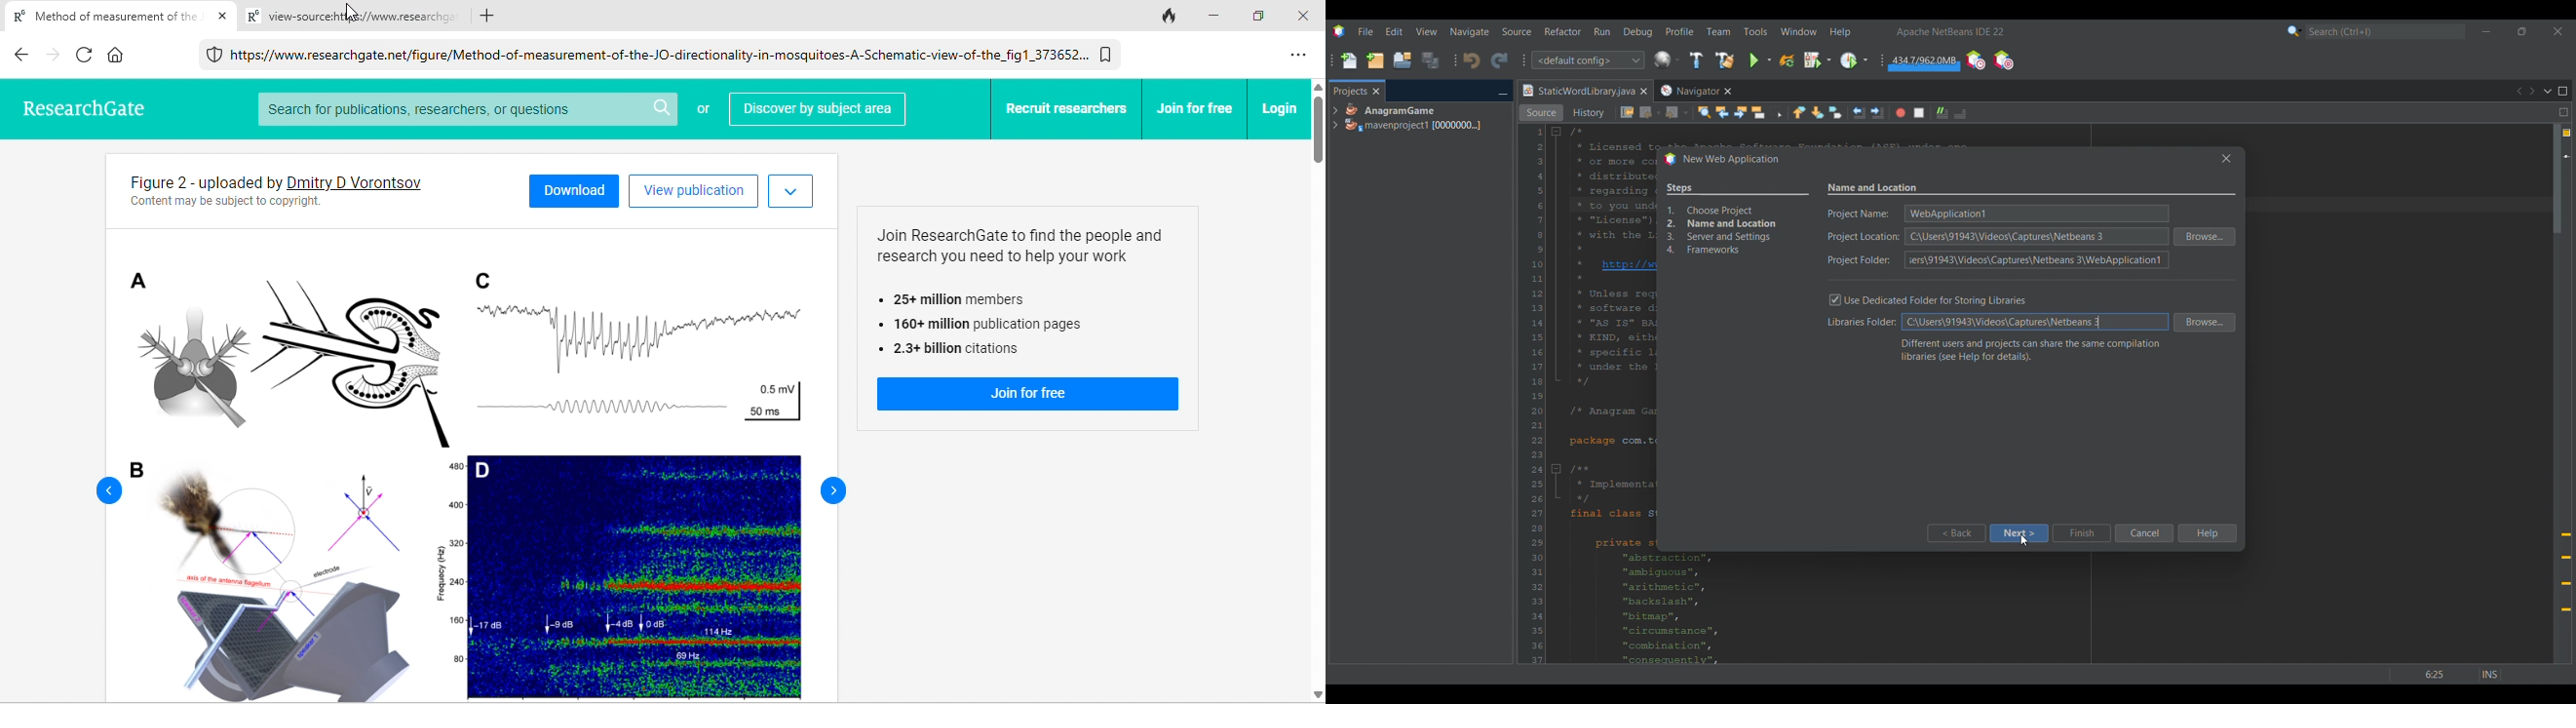 The width and height of the screenshot is (2576, 728). What do you see at coordinates (2386, 31) in the screenshot?
I see `Search box` at bounding box center [2386, 31].